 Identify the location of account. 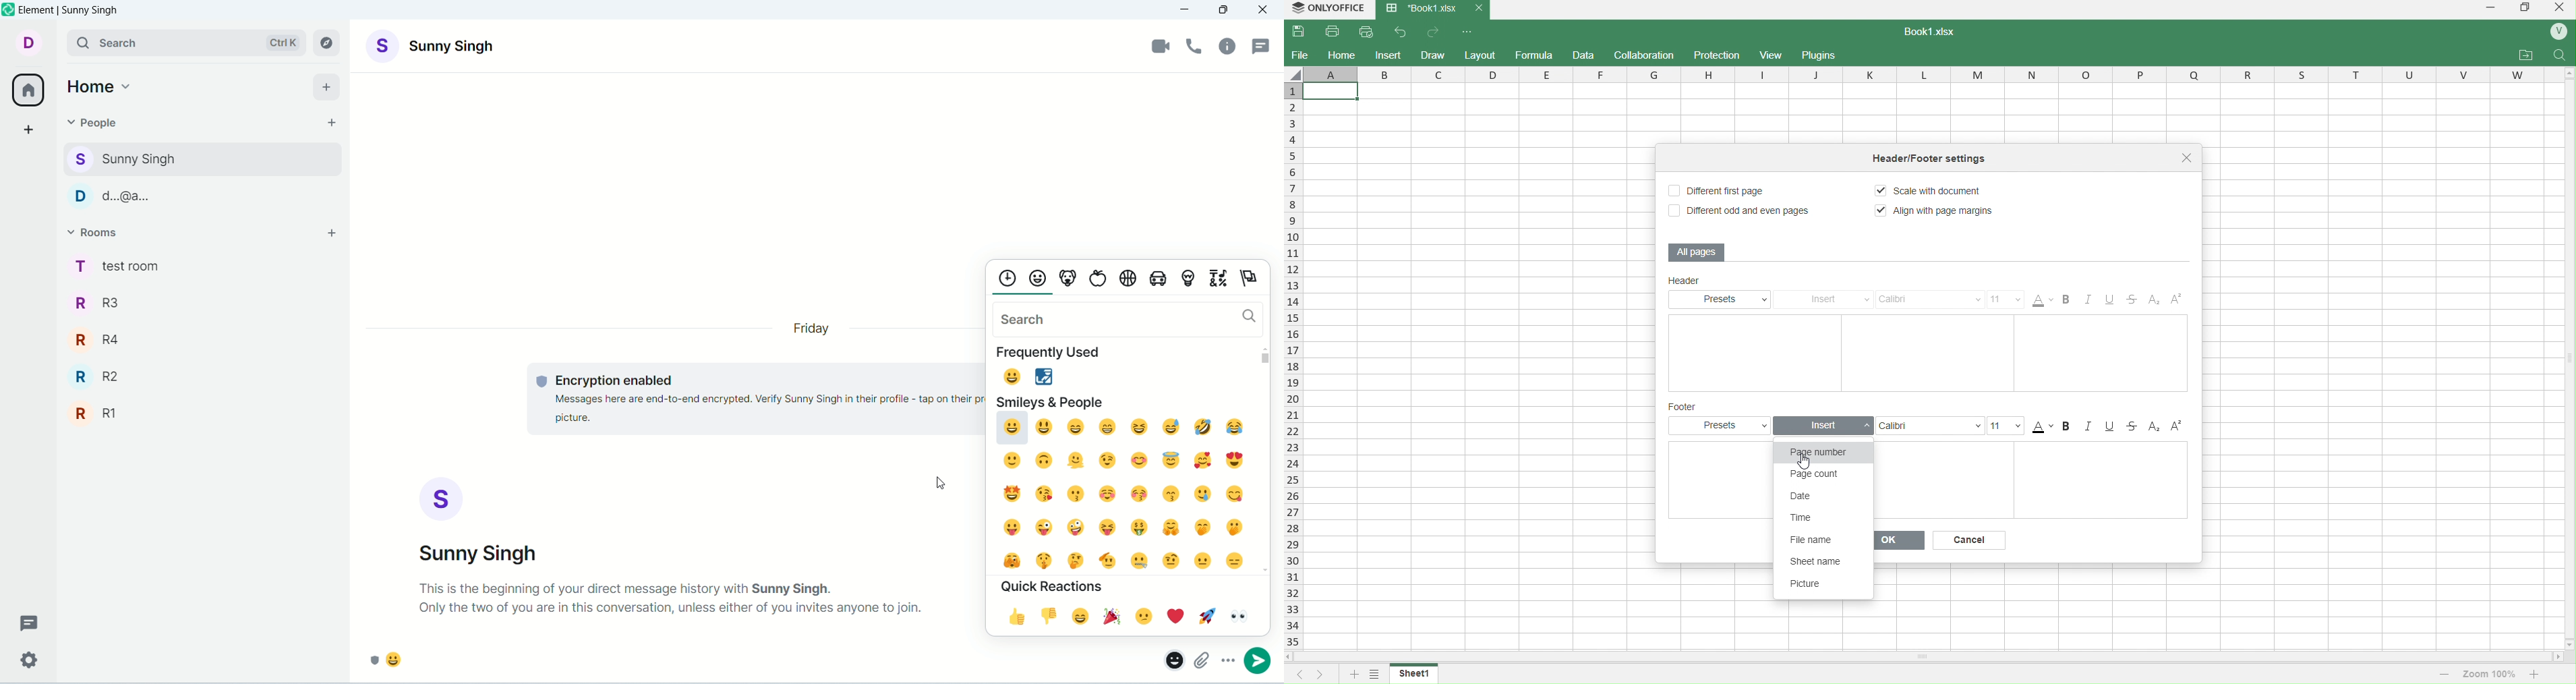
(482, 521).